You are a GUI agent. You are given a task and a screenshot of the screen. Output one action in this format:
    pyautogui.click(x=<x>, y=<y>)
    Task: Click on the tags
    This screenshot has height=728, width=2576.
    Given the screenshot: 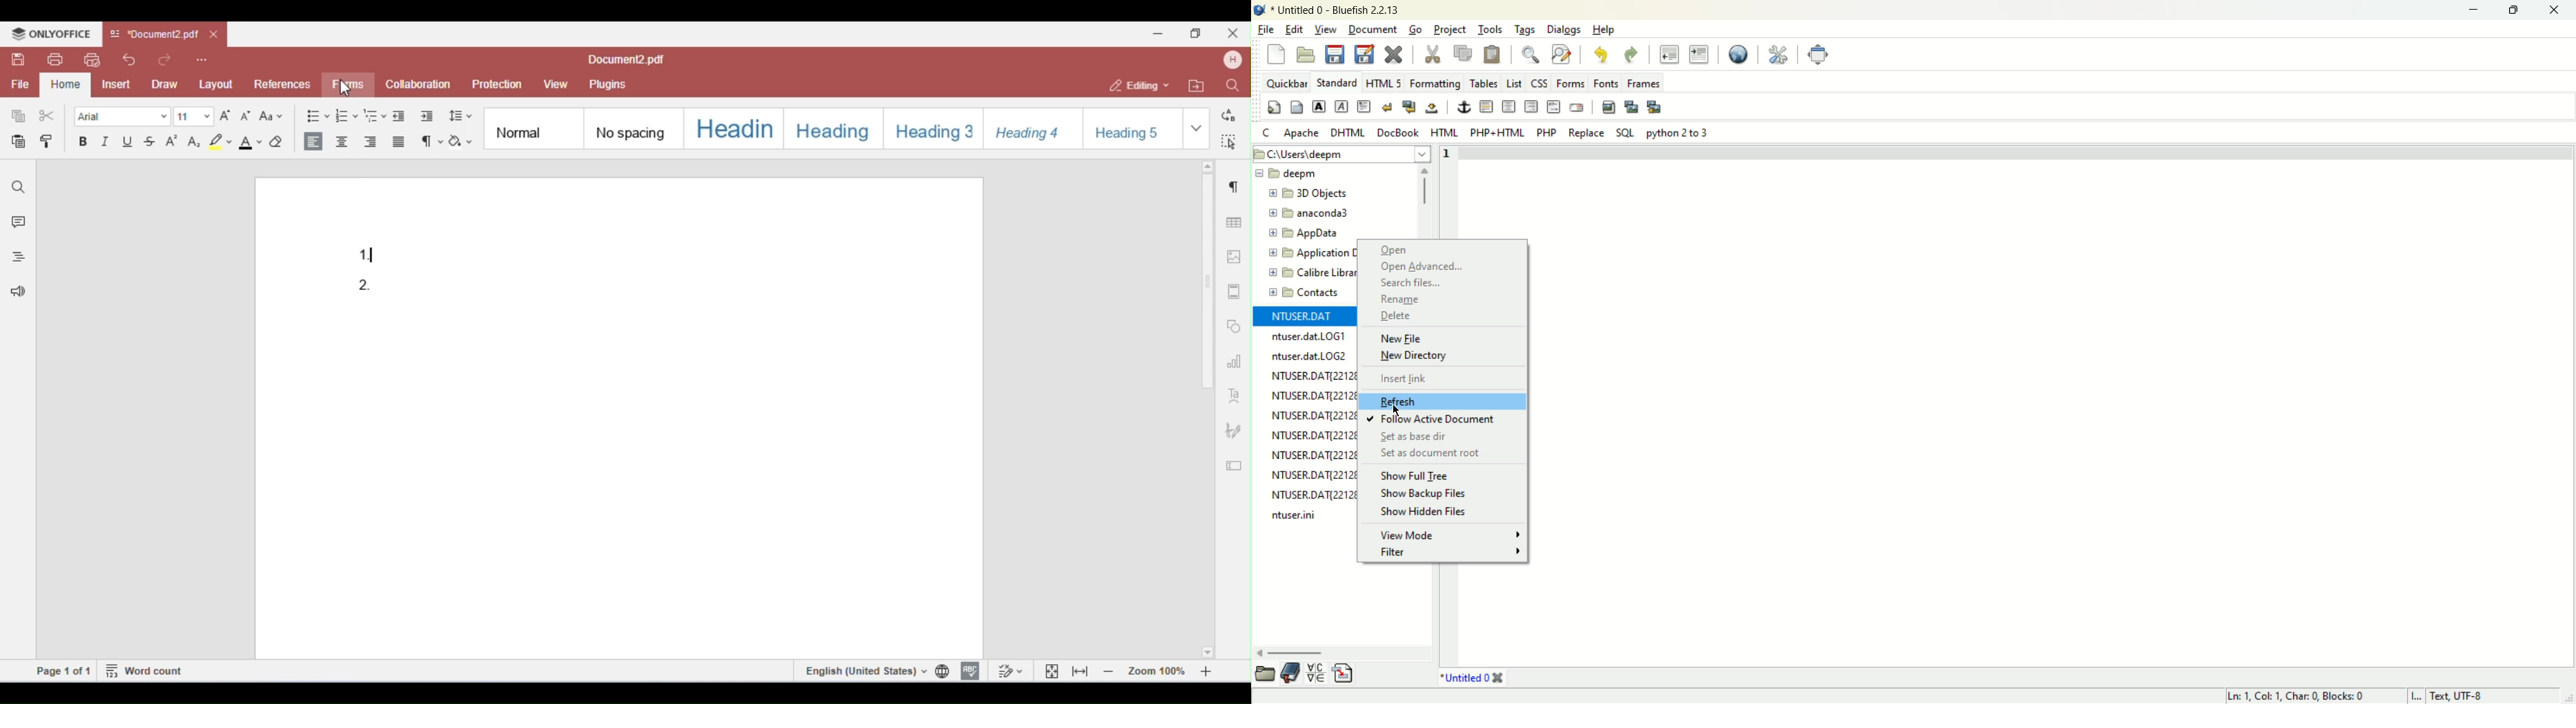 What is the action you would take?
    pyautogui.click(x=1523, y=30)
    